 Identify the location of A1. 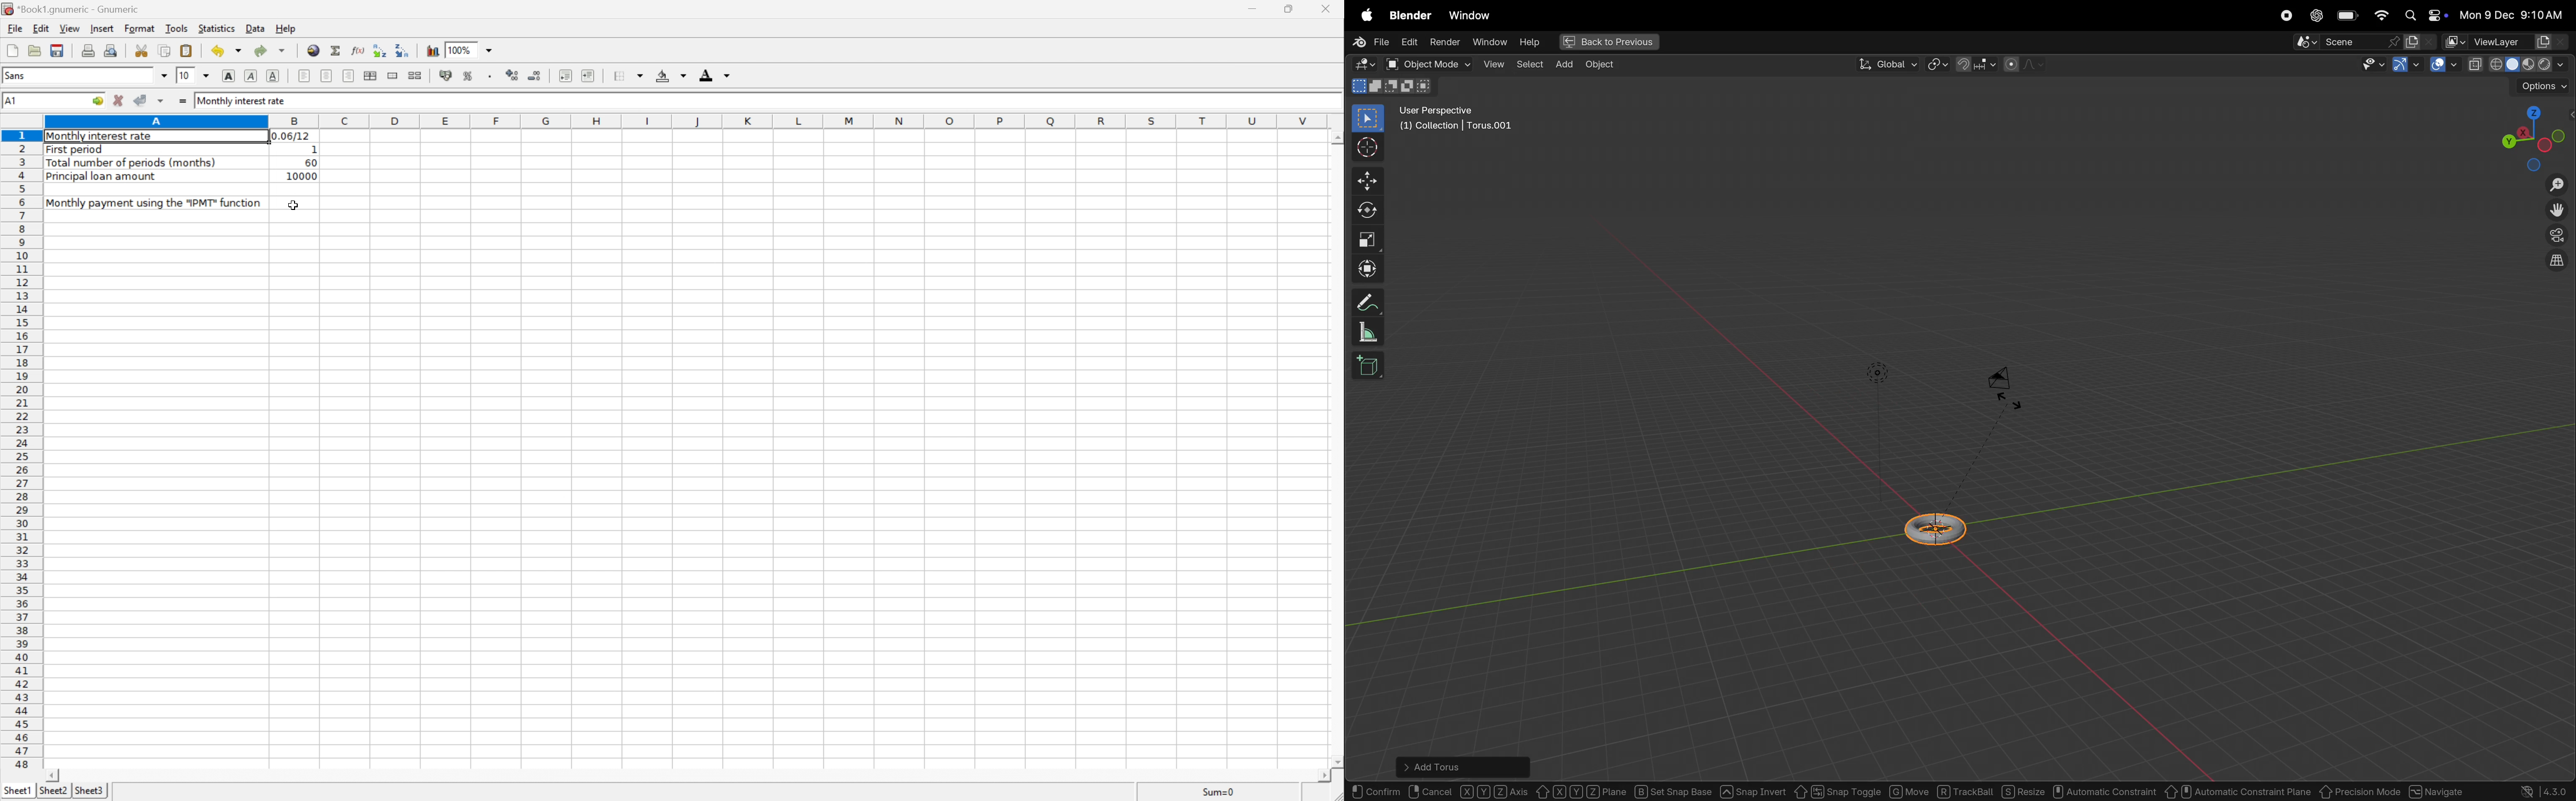
(20, 100).